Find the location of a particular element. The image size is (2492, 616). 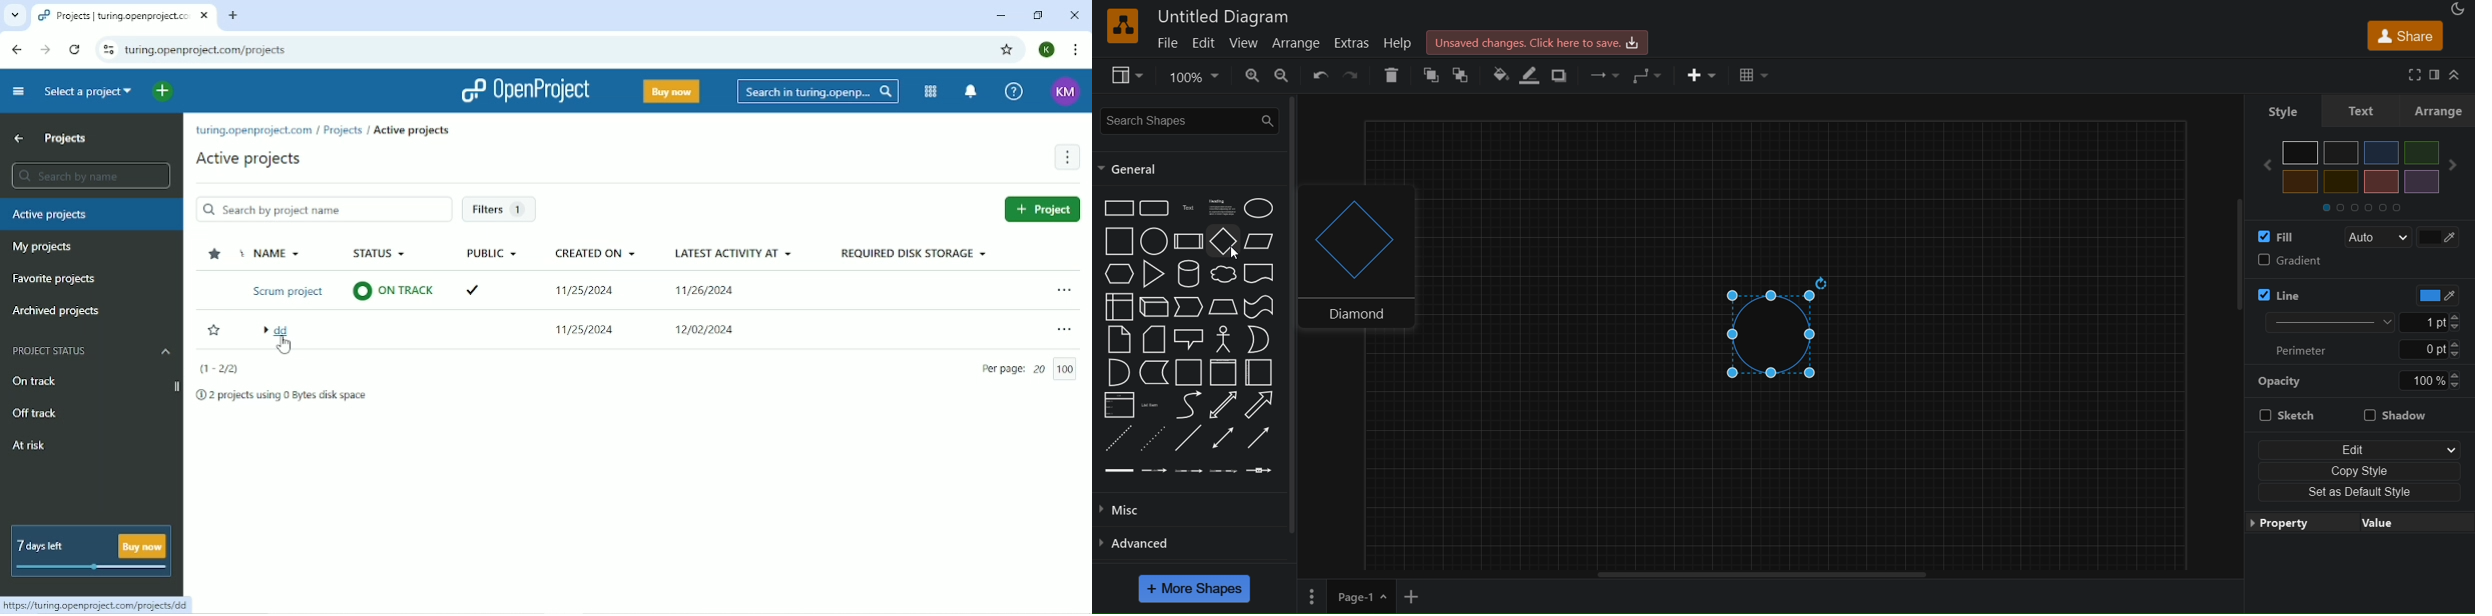

Add to favorits is located at coordinates (216, 329).